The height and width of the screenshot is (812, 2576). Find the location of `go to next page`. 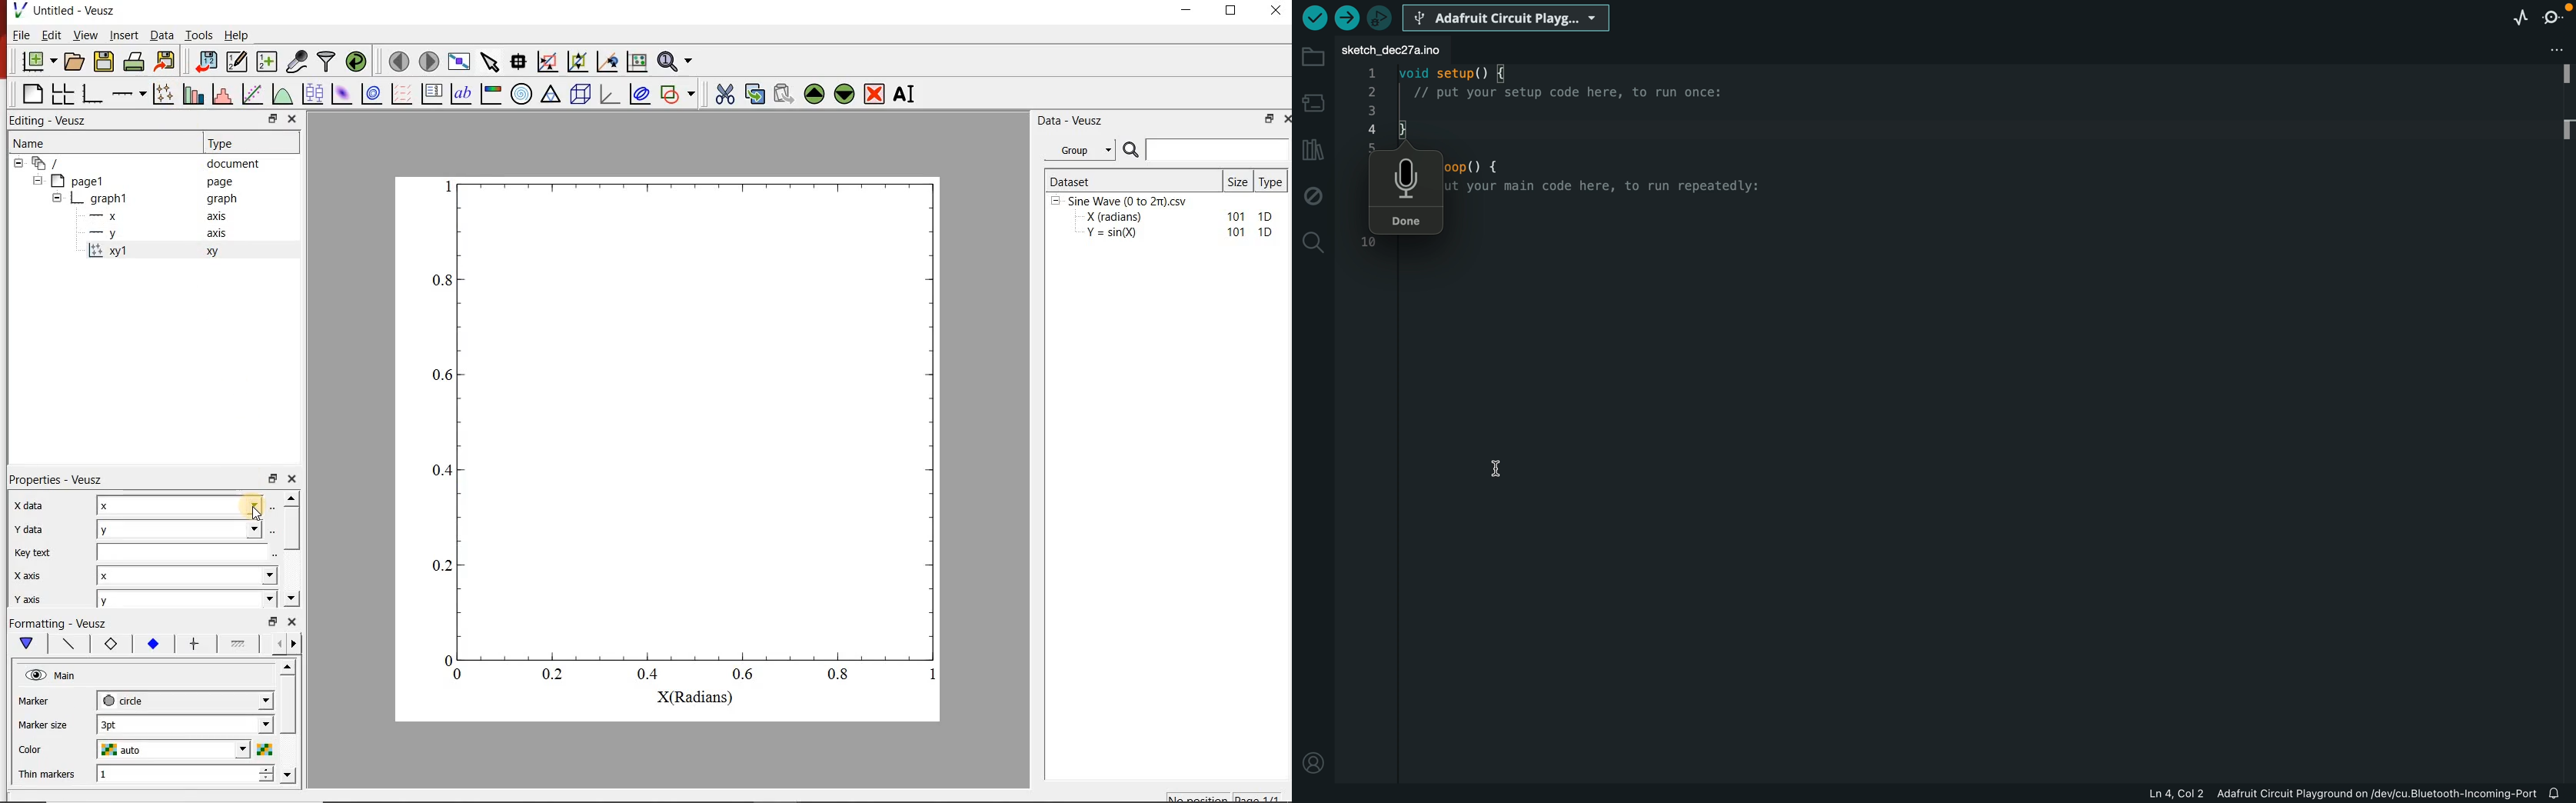

go to next page is located at coordinates (429, 60).